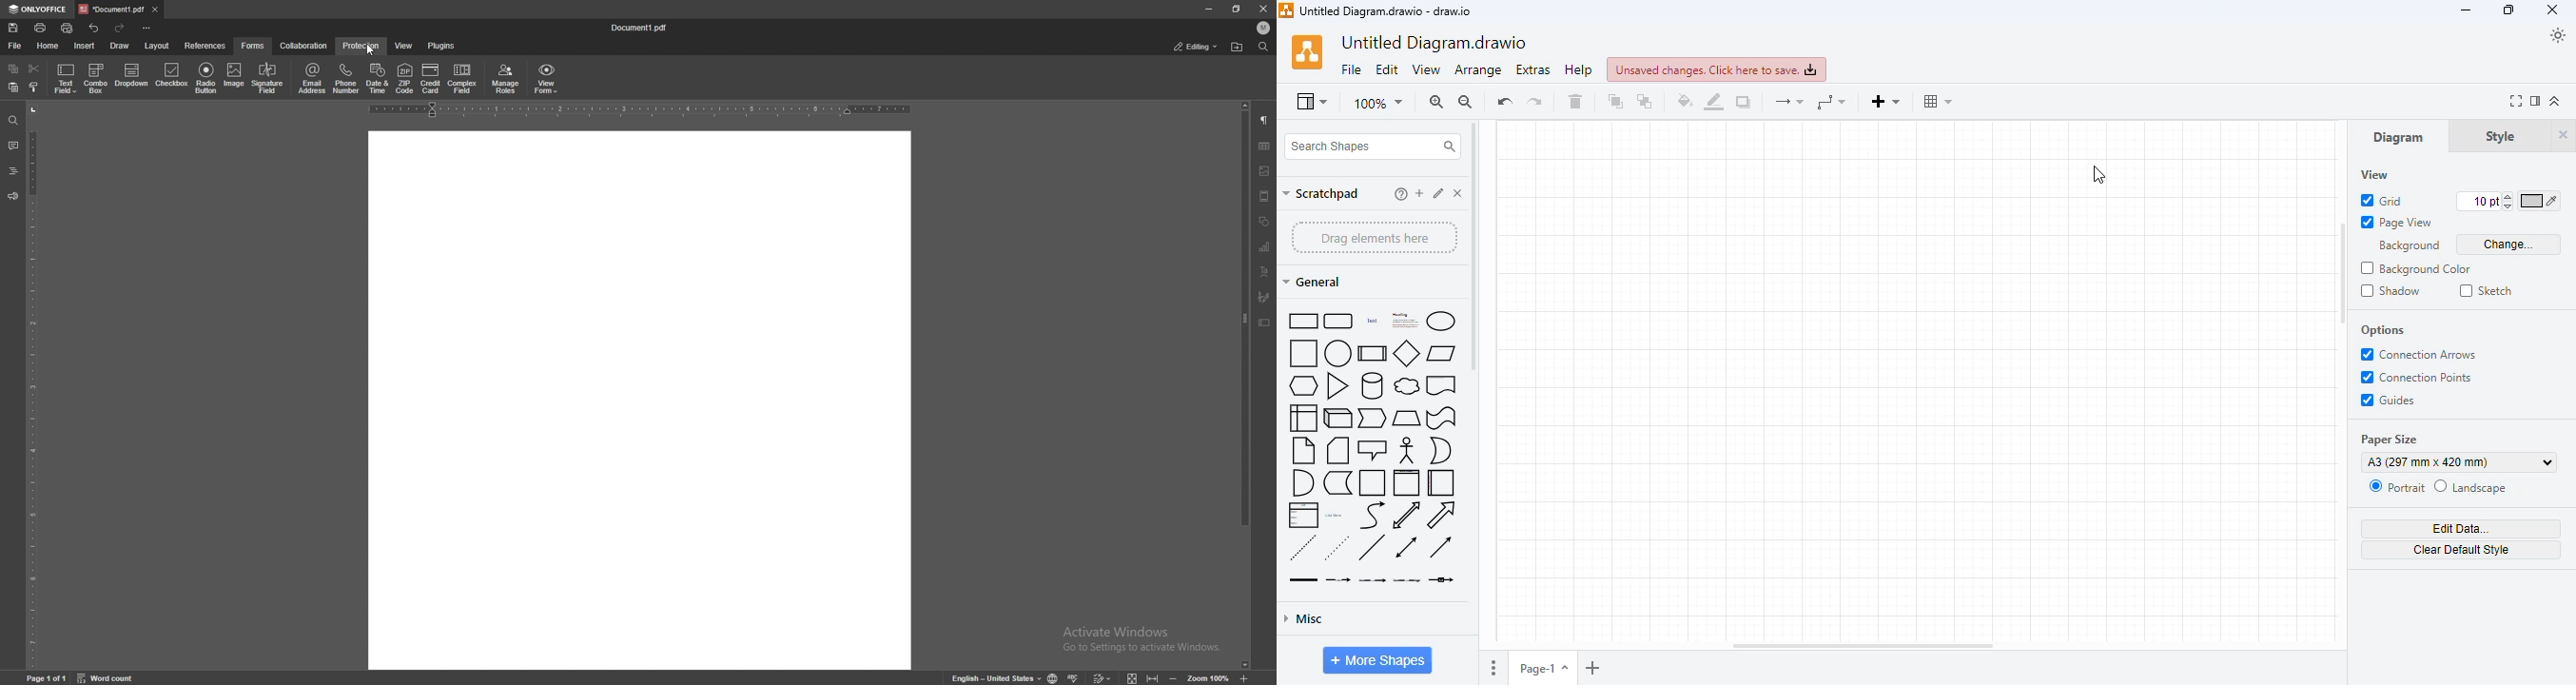 This screenshot has width=2576, height=700. I want to click on and, so click(1303, 482).